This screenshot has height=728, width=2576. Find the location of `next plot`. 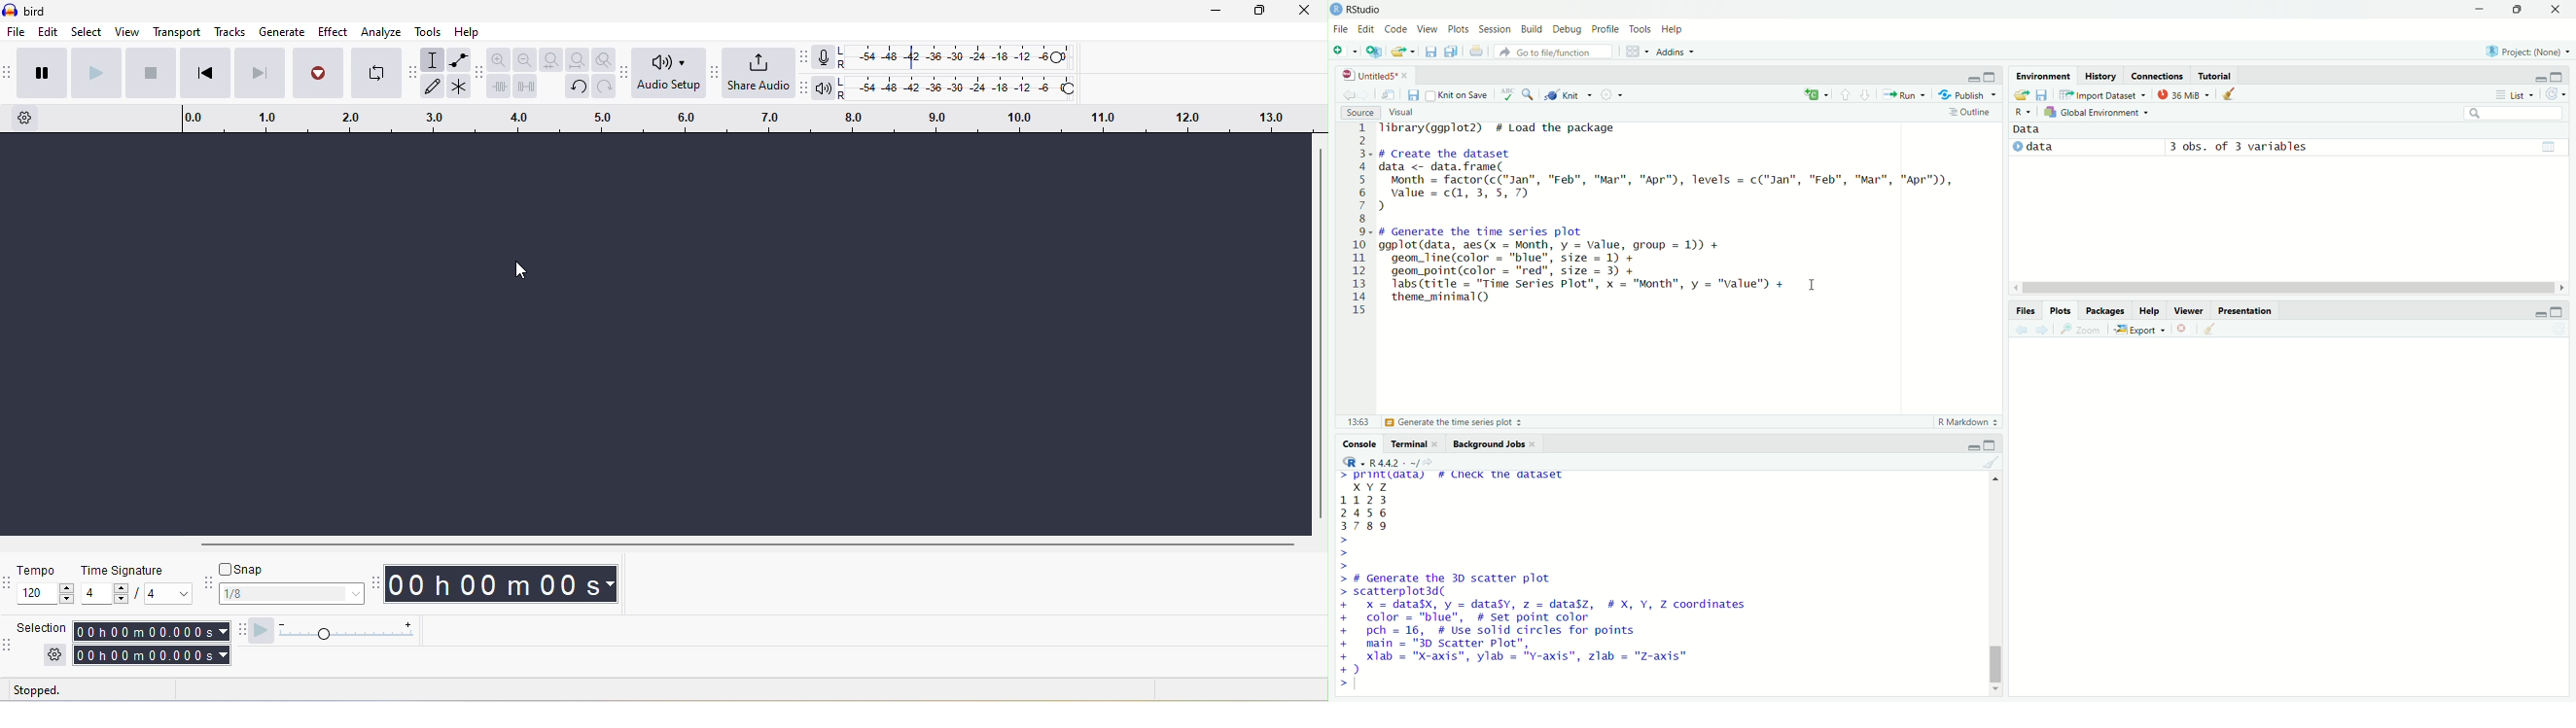

next plot is located at coordinates (2043, 330).